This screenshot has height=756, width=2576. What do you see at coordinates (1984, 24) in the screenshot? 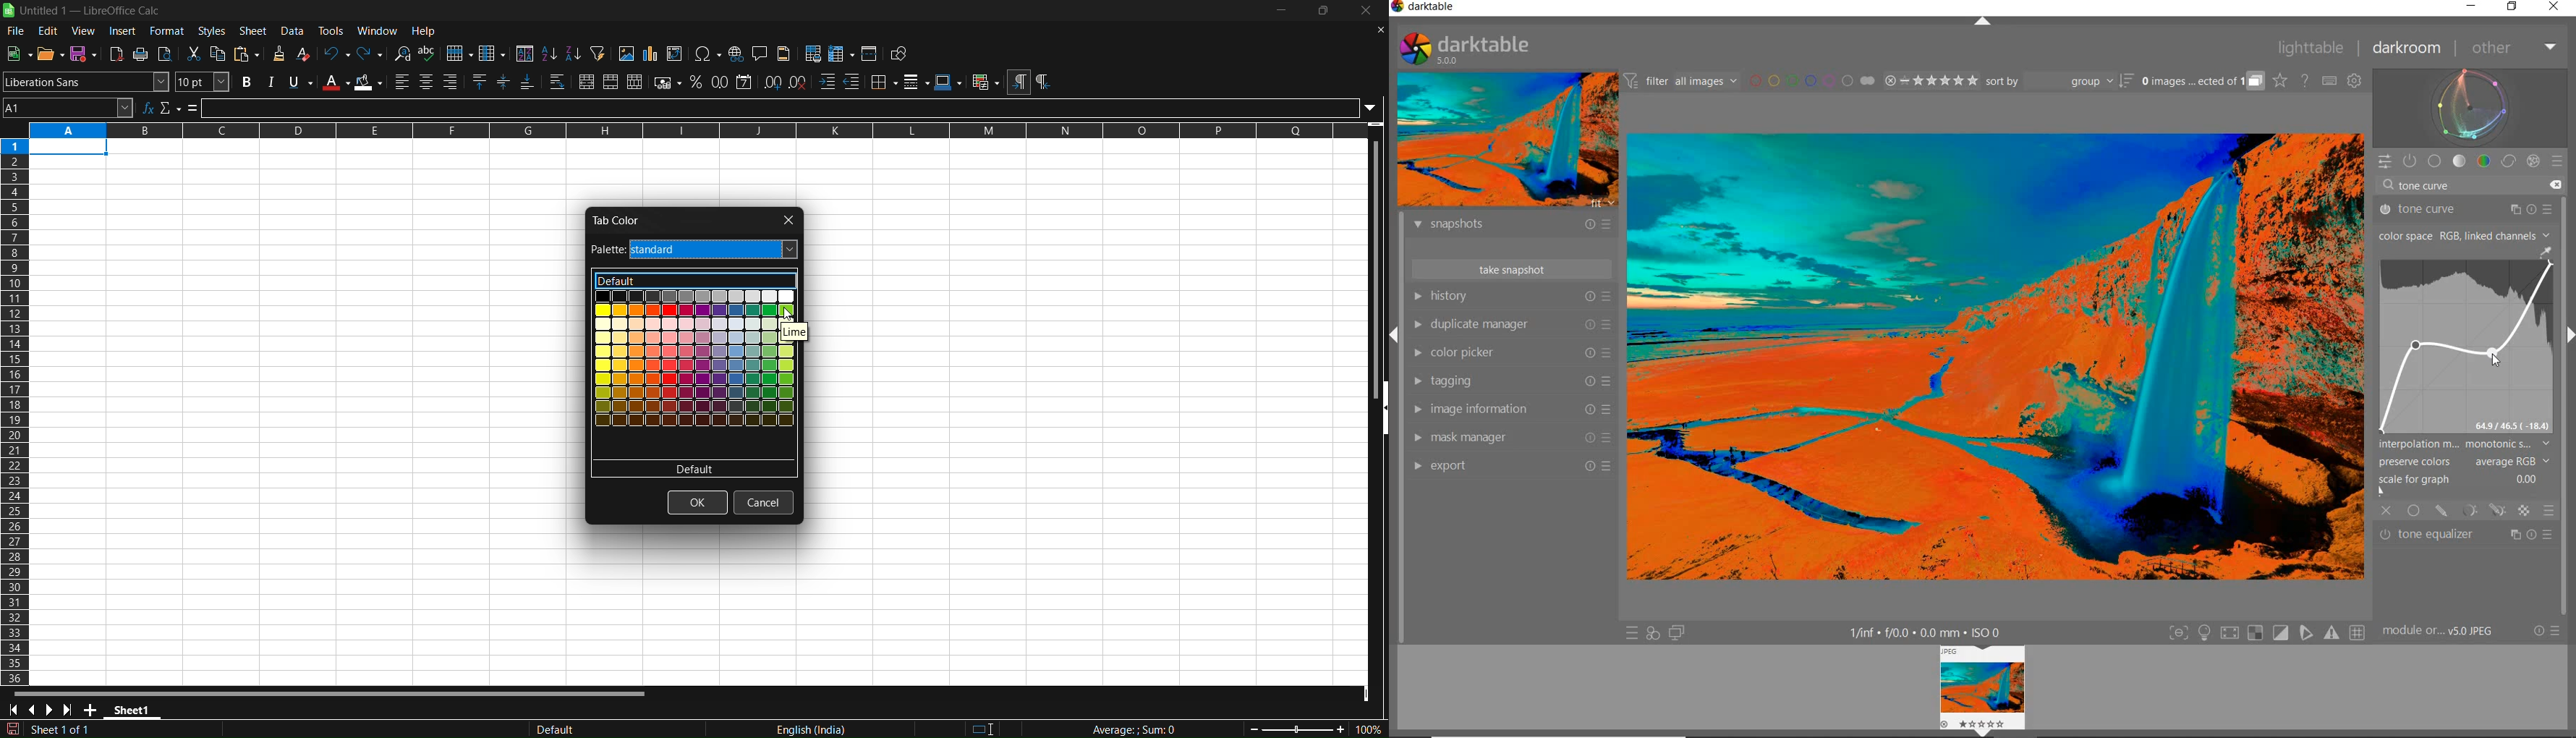
I see `EXPAND/COLLAPSE` at bounding box center [1984, 24].